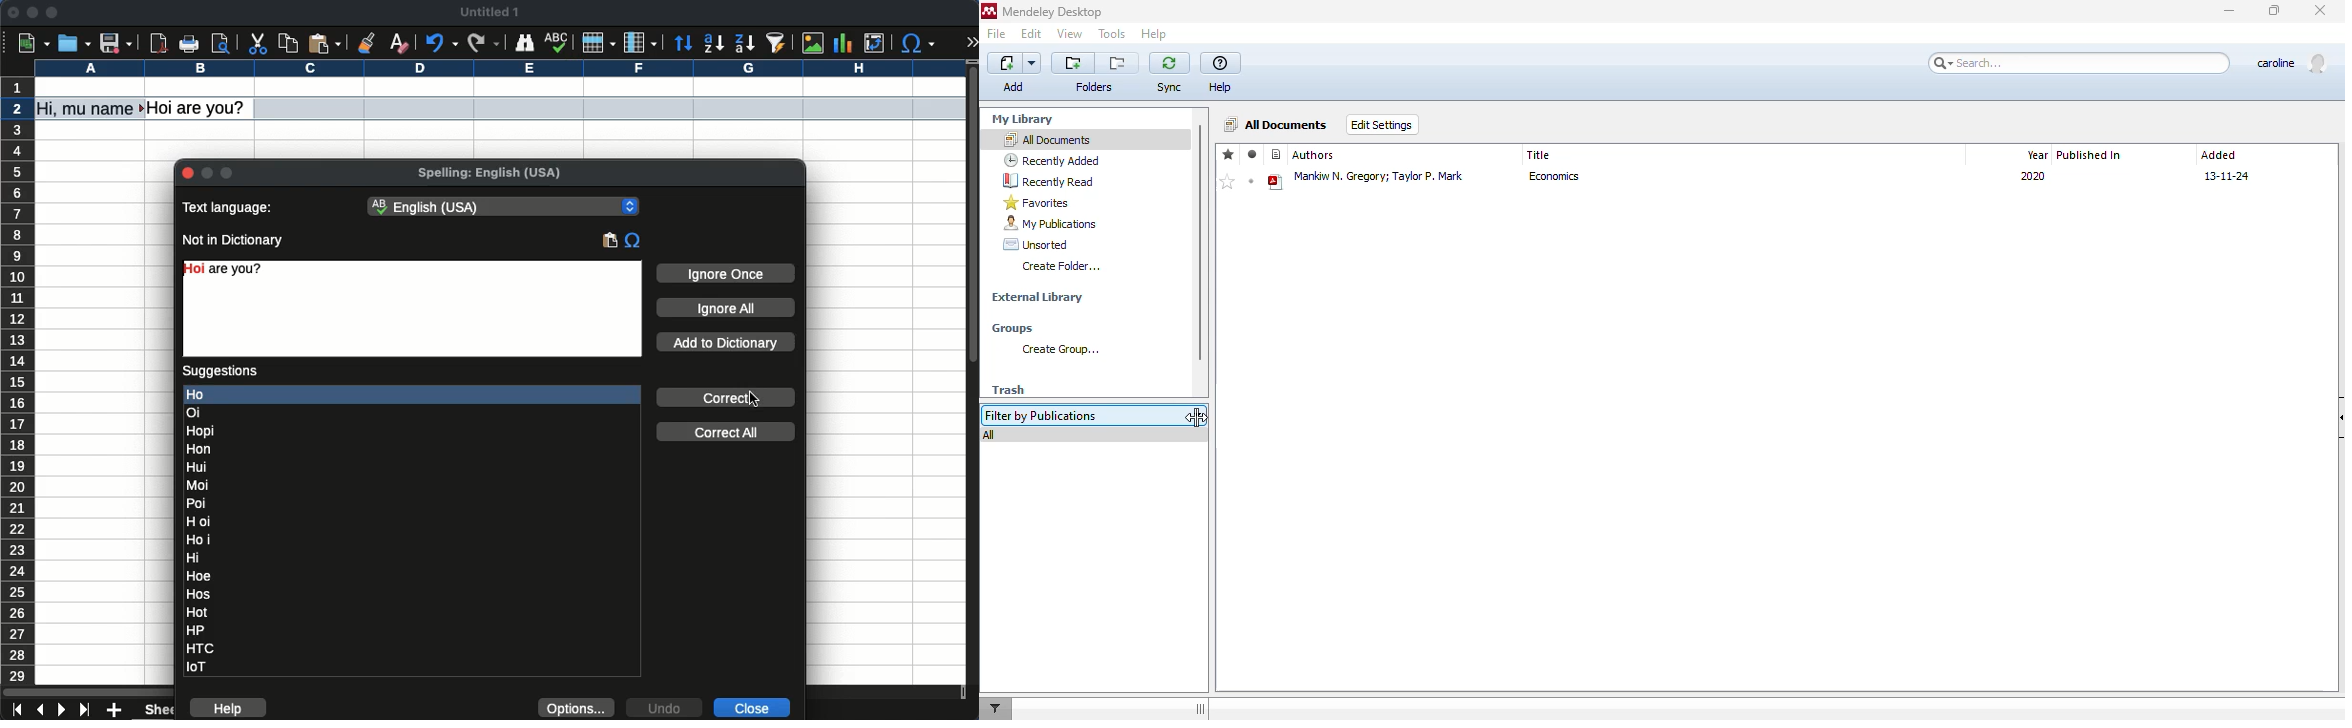  Describe the element at coordinates (2231, 12) in the screenshot. I see `minimize` at that location.